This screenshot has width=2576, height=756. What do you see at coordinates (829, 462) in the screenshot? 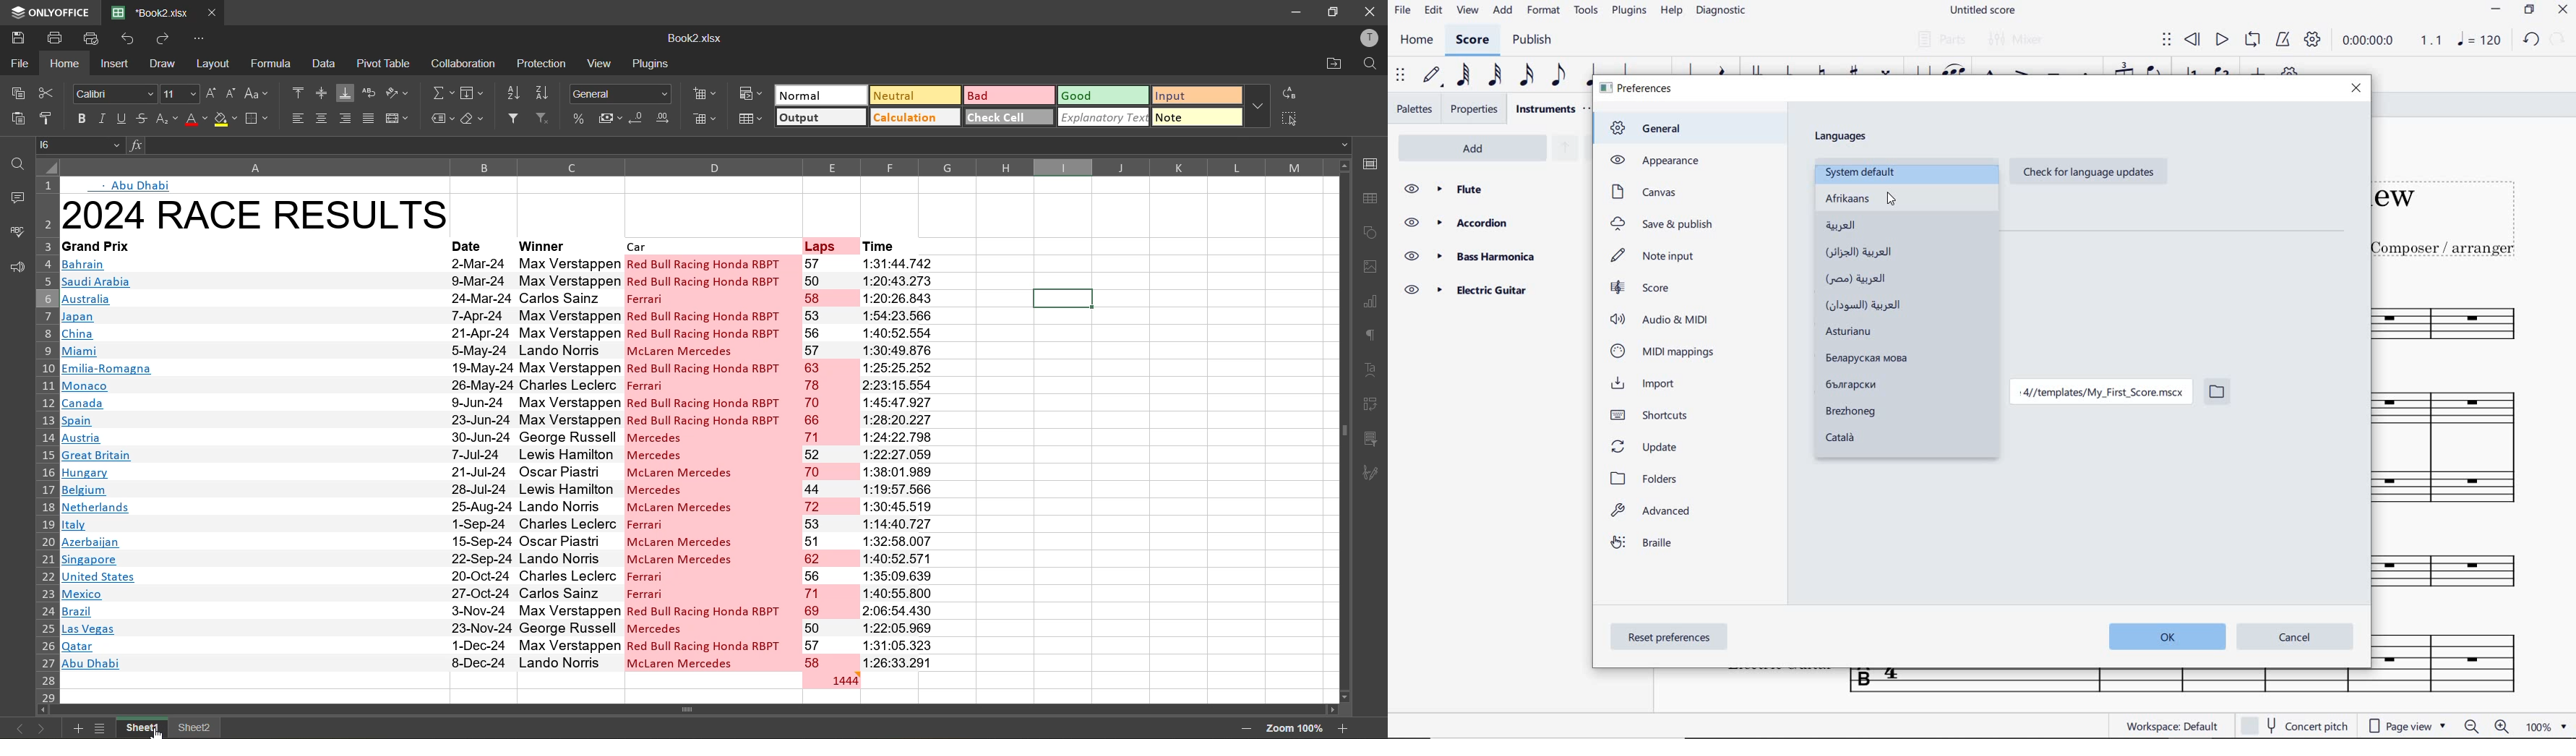
I see `numbers` at bounding box center [829, 462].